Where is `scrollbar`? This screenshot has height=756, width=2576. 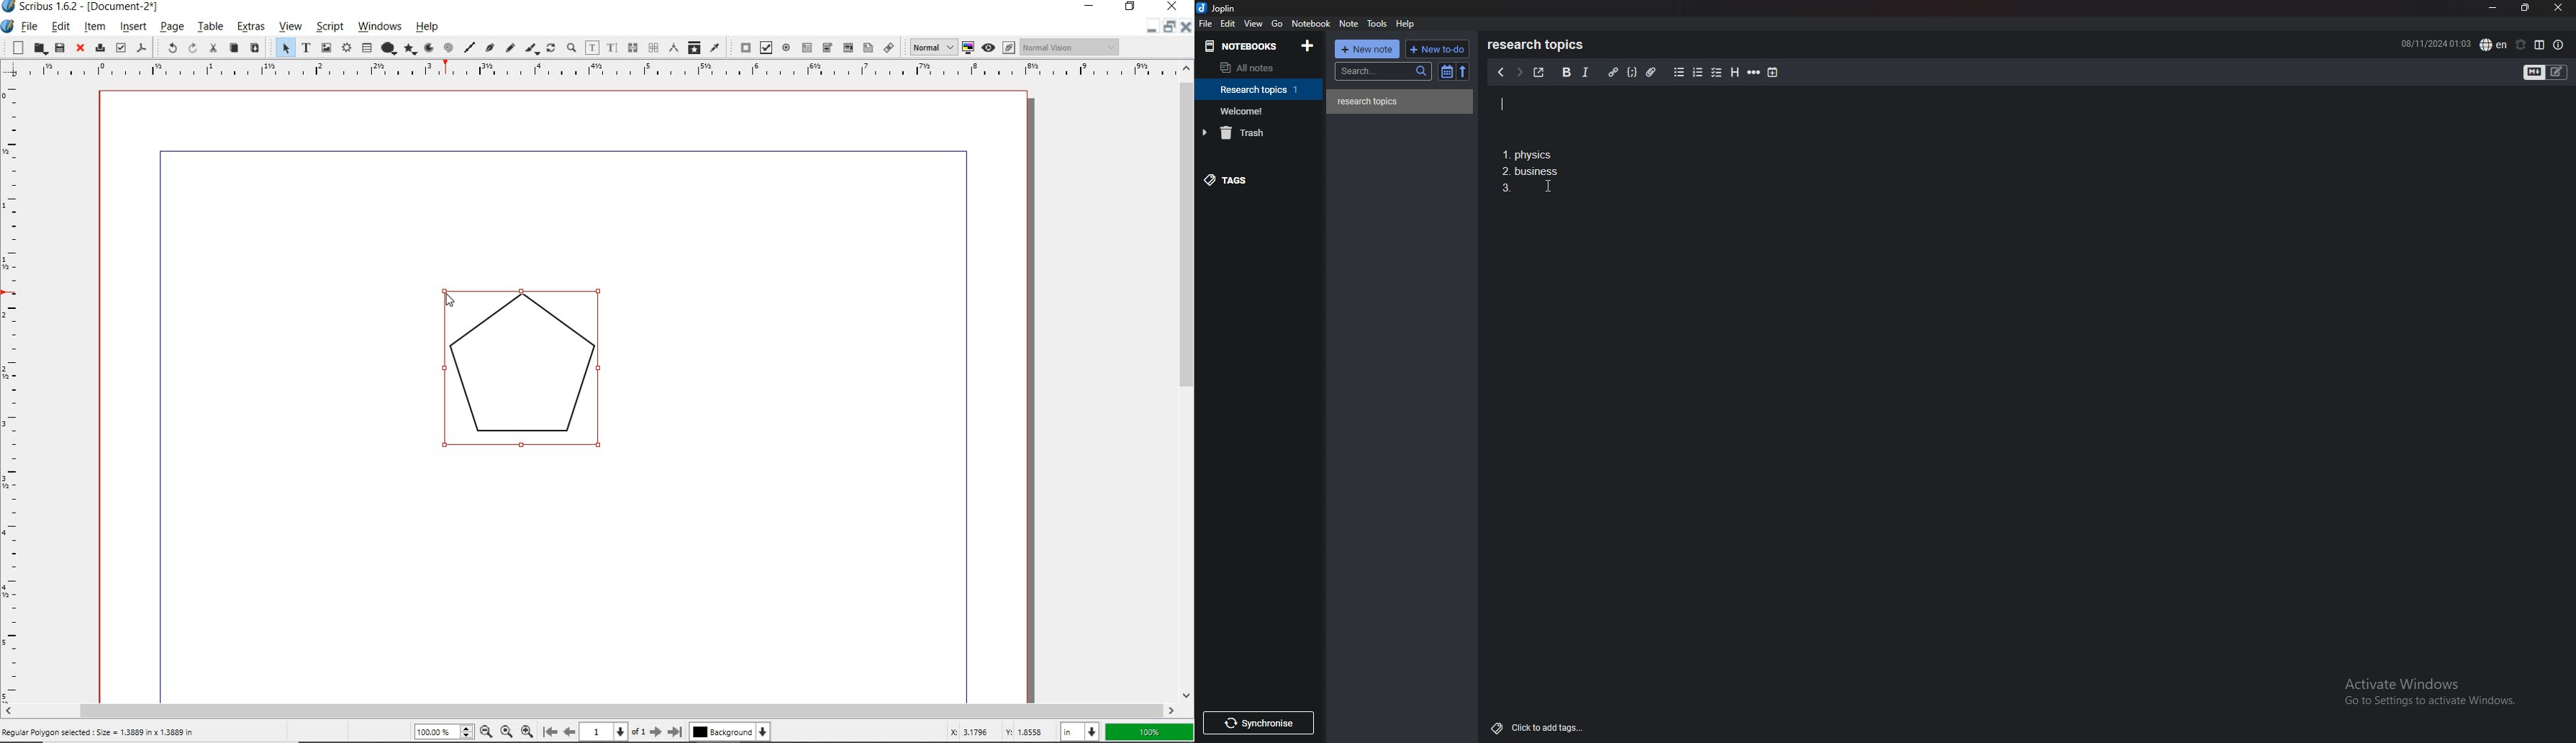
scrollbar is located at coordinates (1188, 382).